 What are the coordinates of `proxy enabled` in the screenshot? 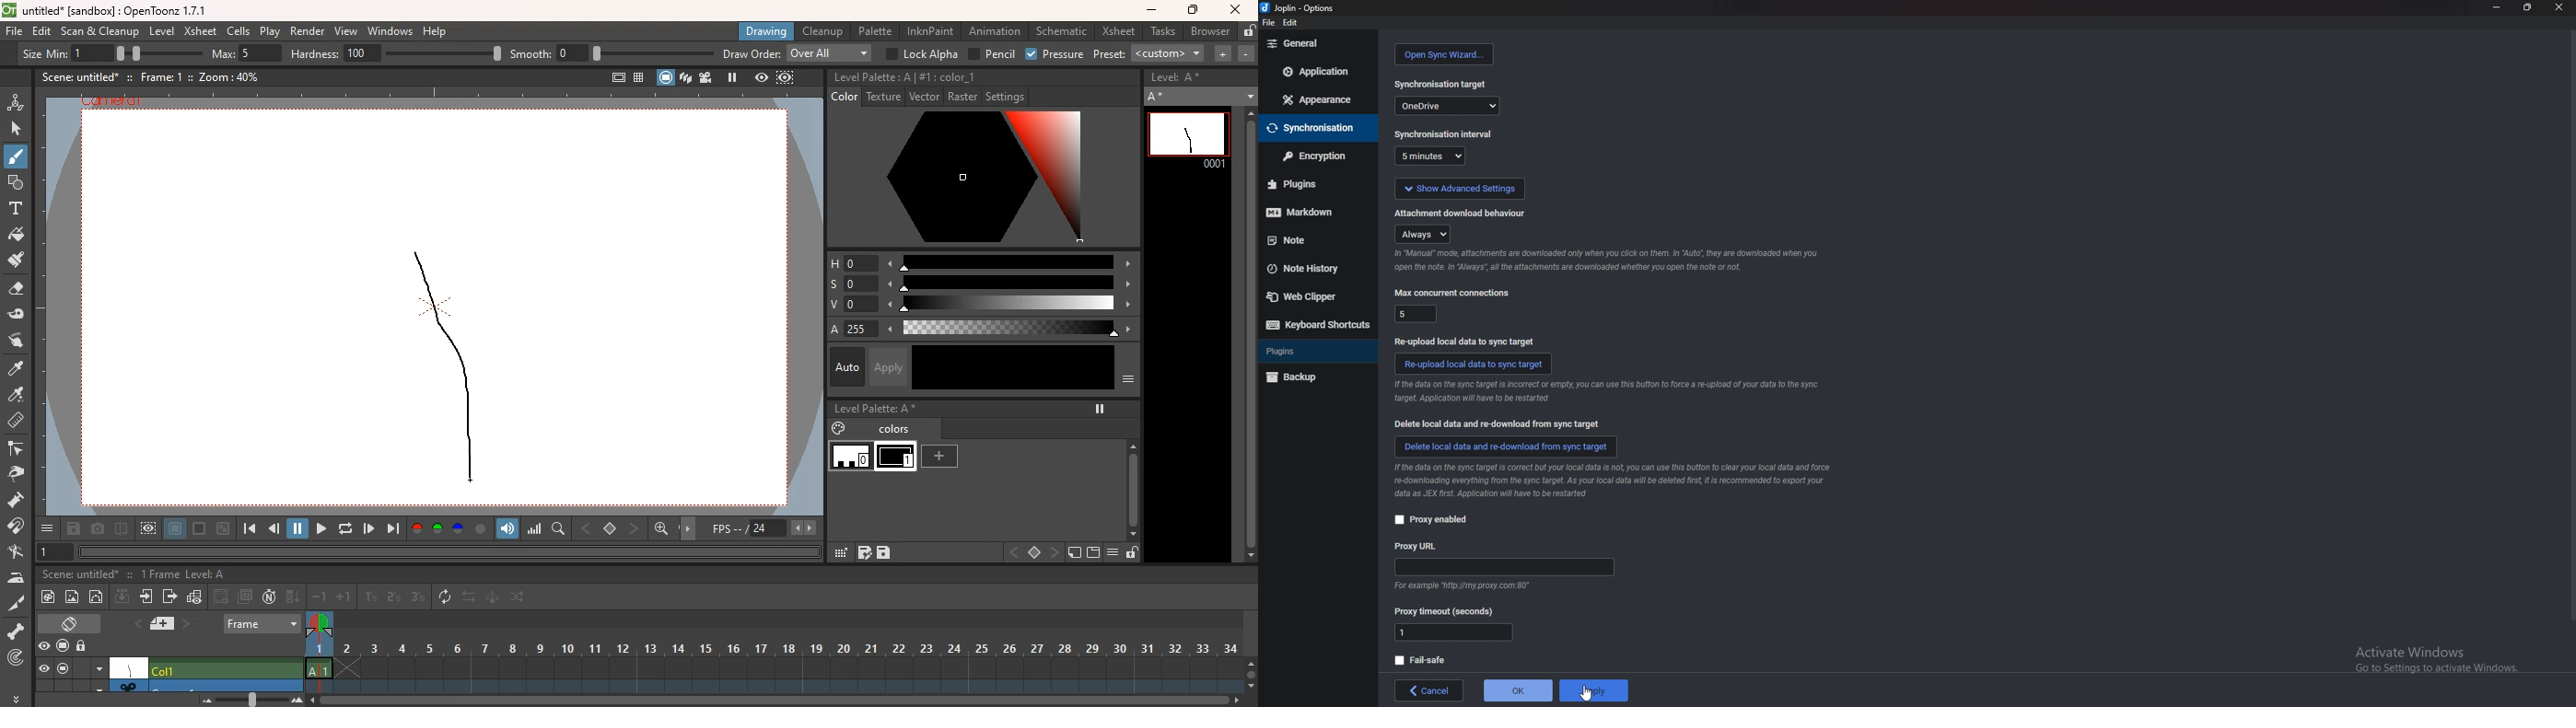 It's located at (1435, 520).